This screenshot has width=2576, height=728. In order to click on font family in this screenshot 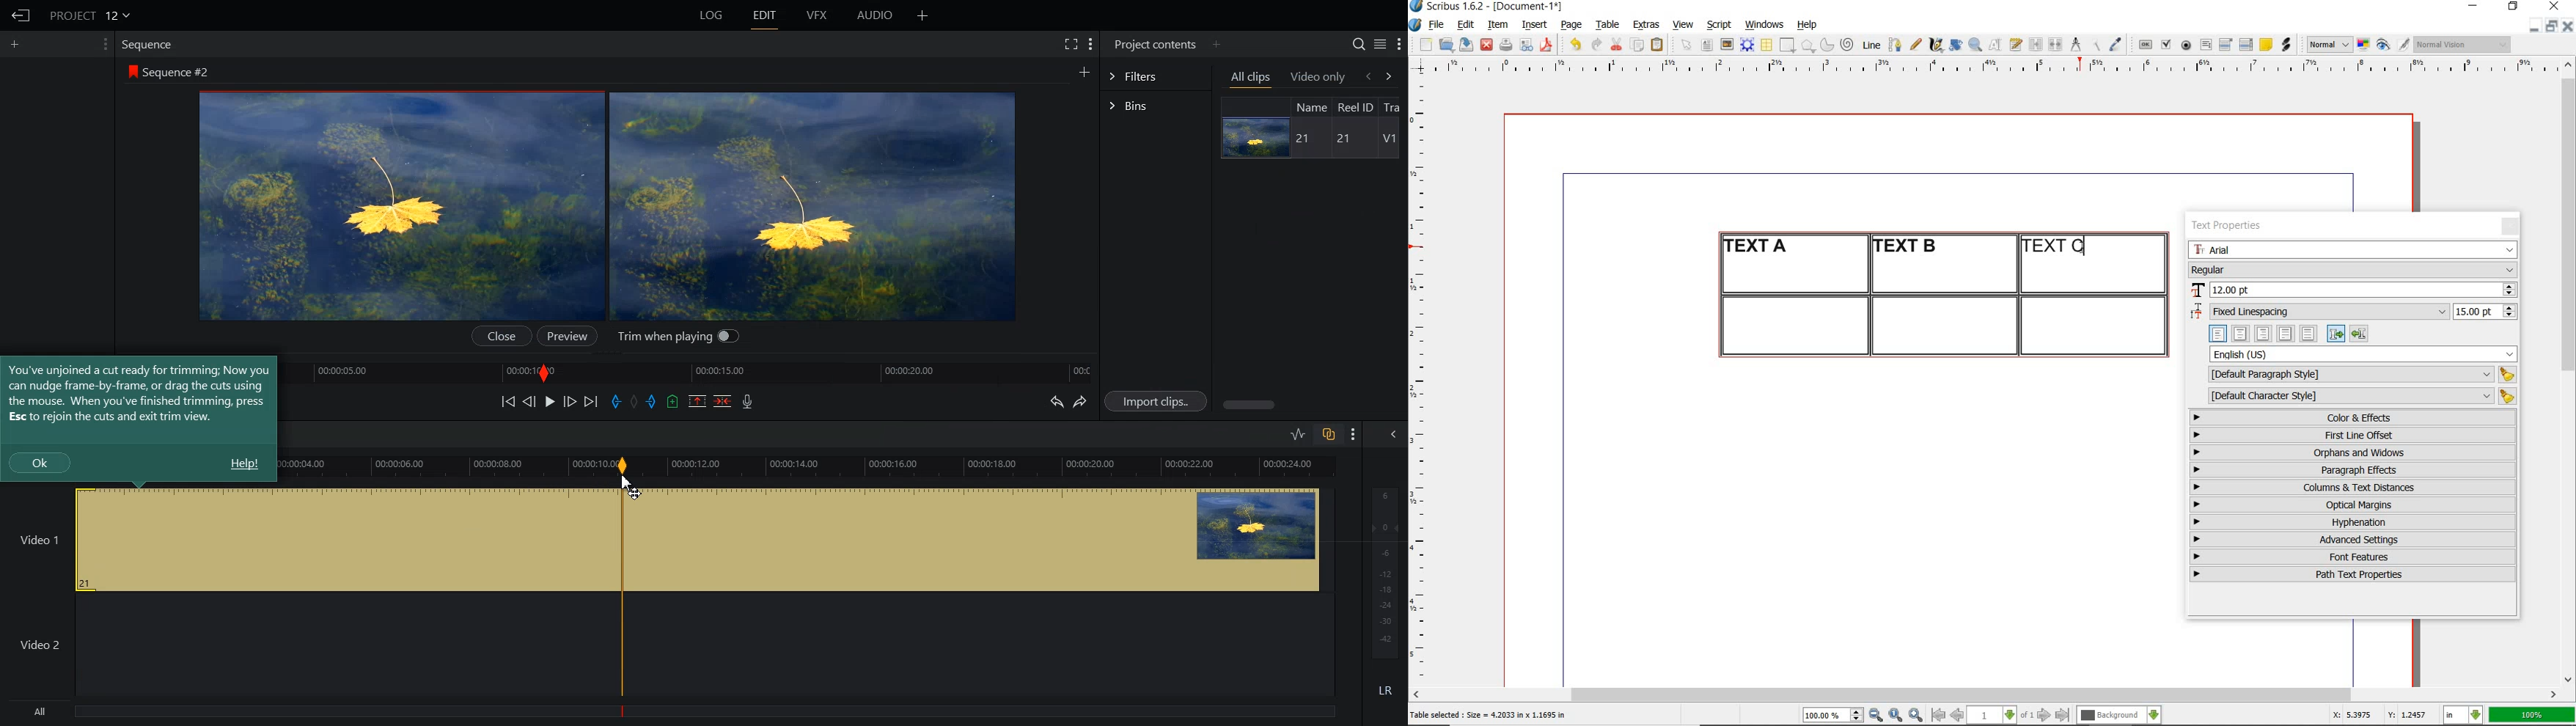, I will do `click(2354, 250)`.